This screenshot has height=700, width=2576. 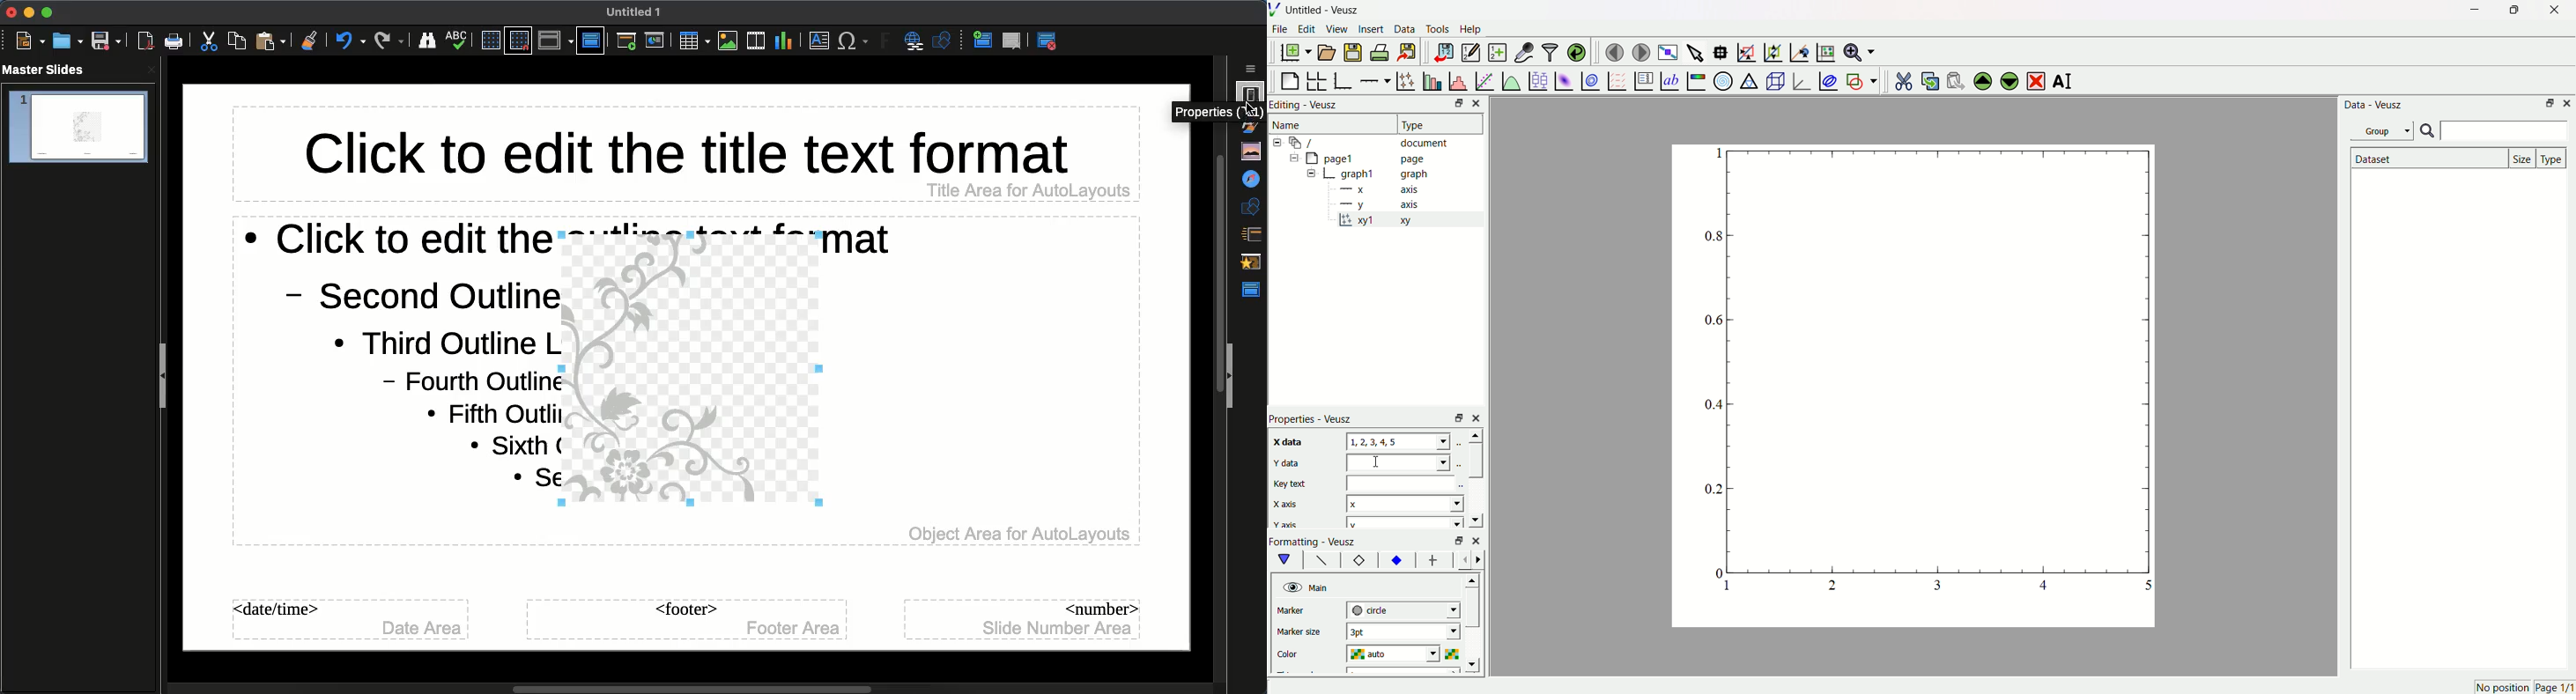 I want to click on Size, so click(x=2524, y=157).